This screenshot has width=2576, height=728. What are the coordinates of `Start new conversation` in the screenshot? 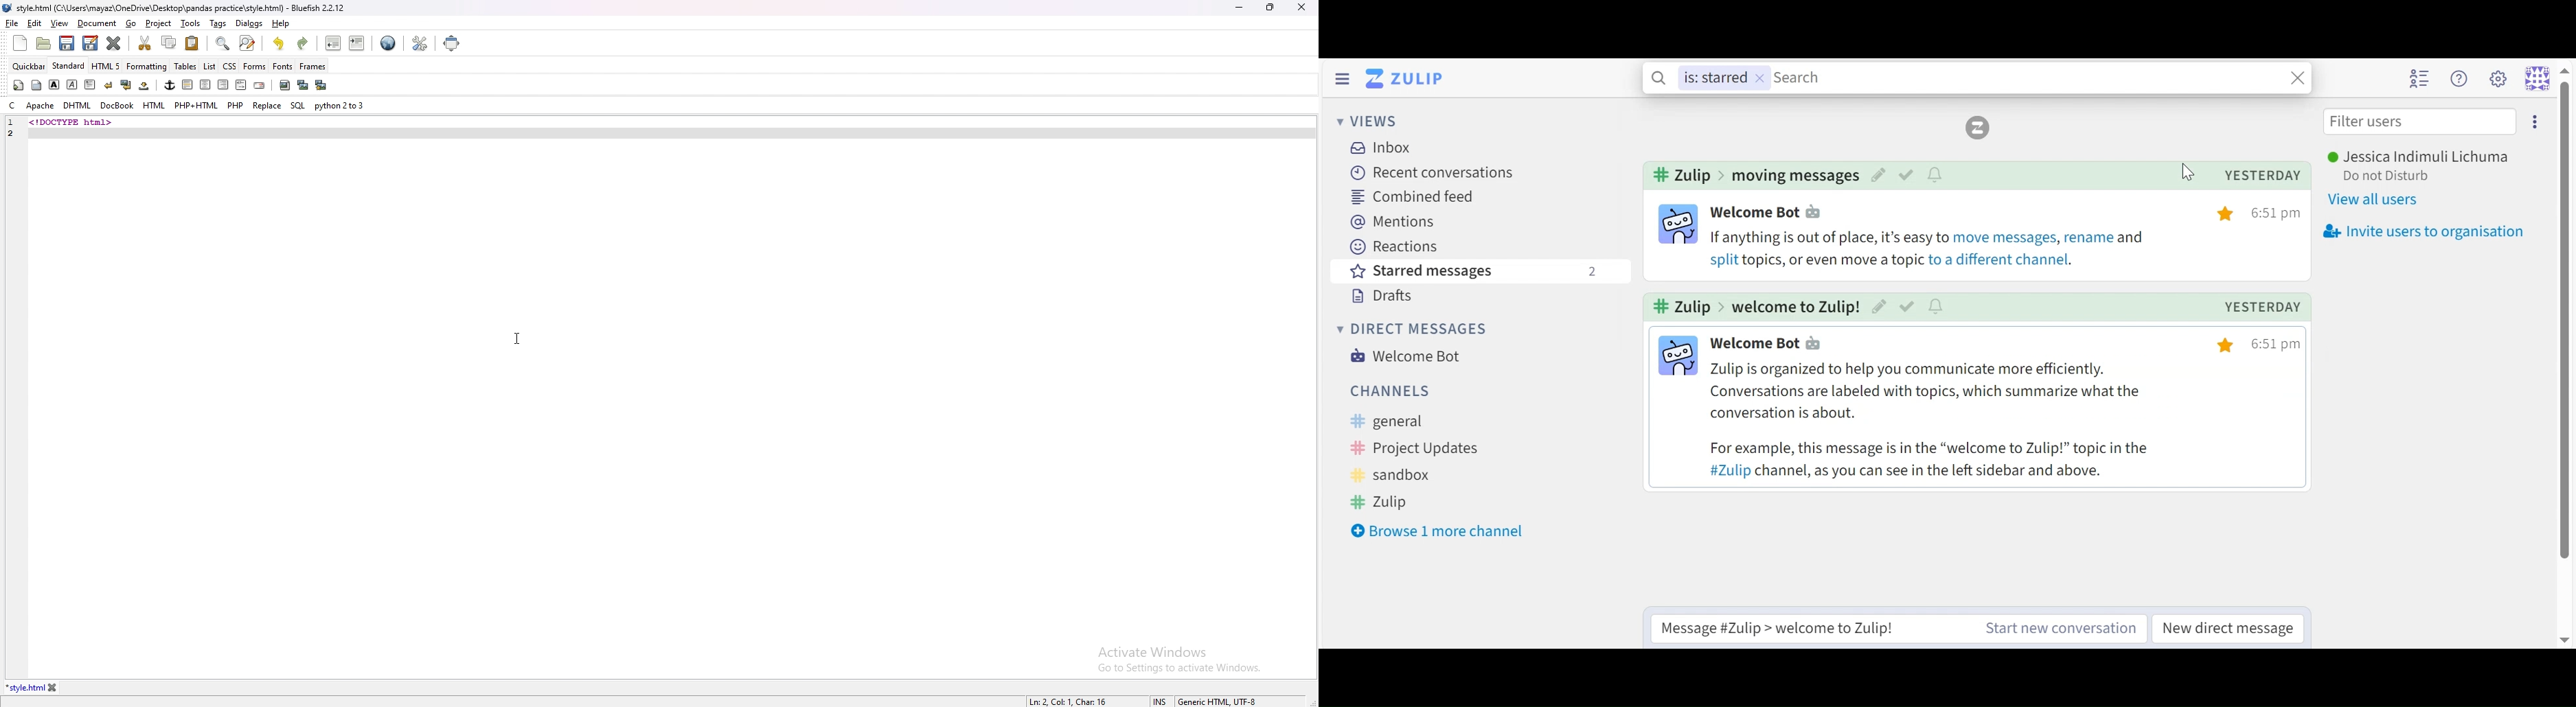 It's located at (2063, 627).